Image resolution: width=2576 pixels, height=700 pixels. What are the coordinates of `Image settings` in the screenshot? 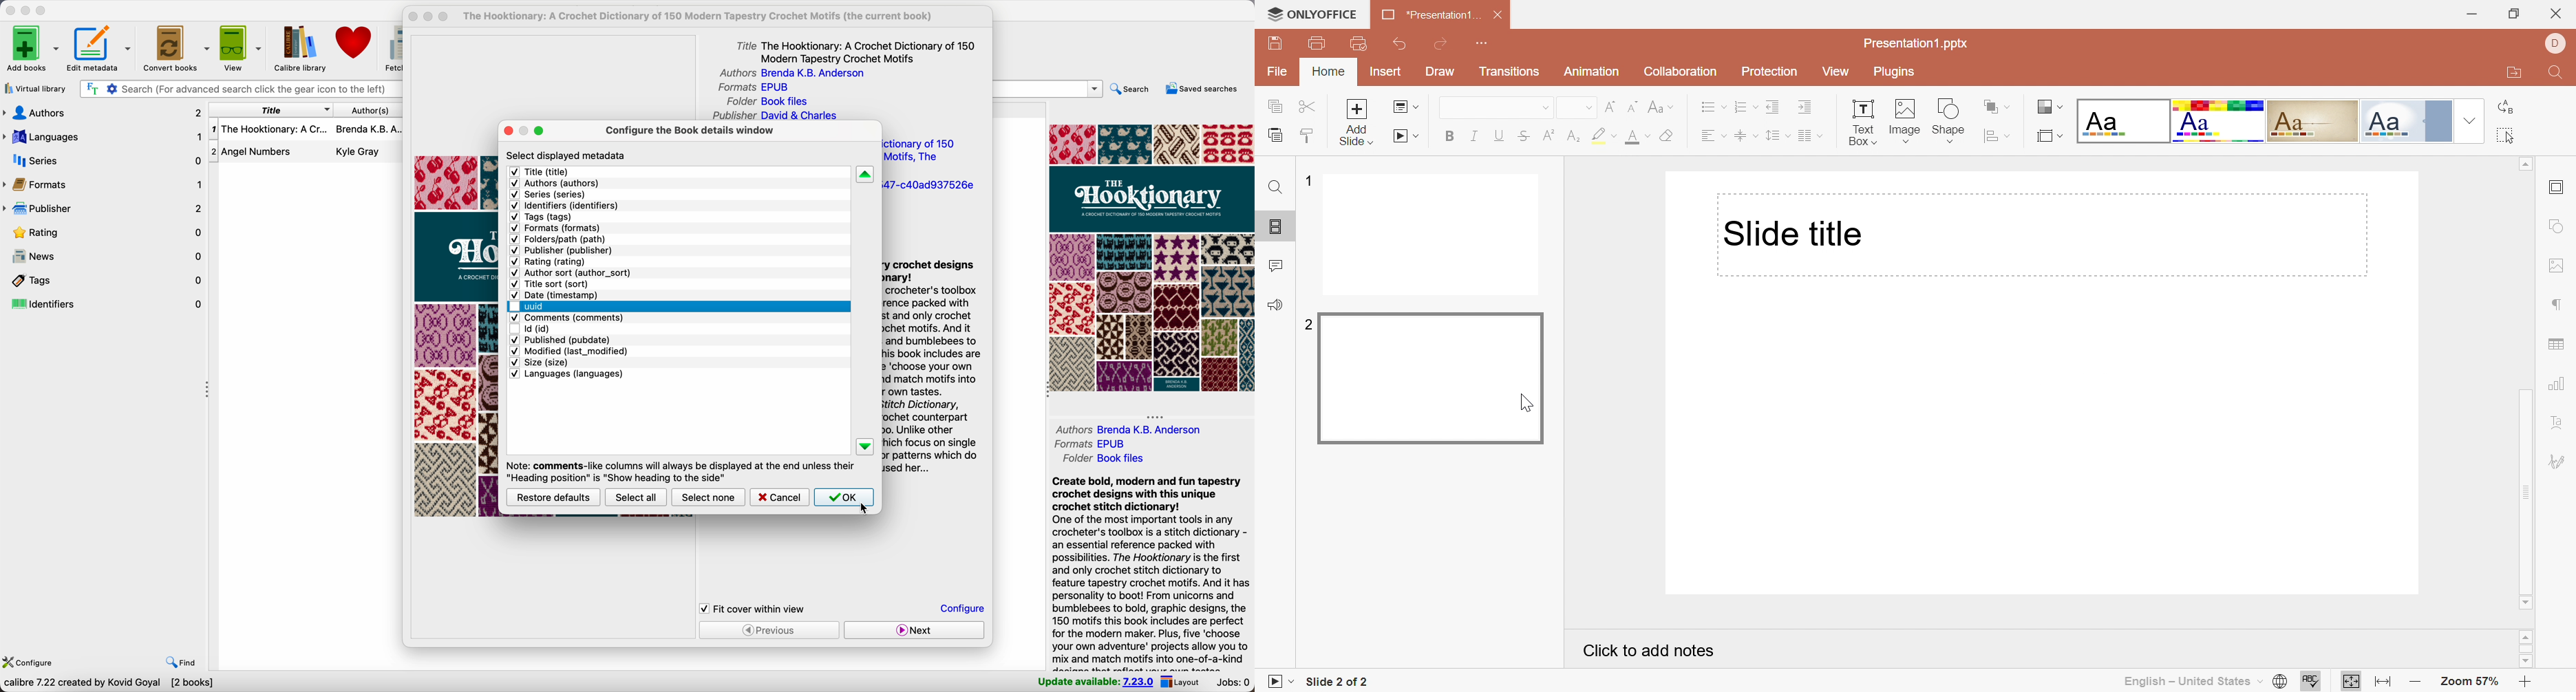 It's located at (2554, 265).